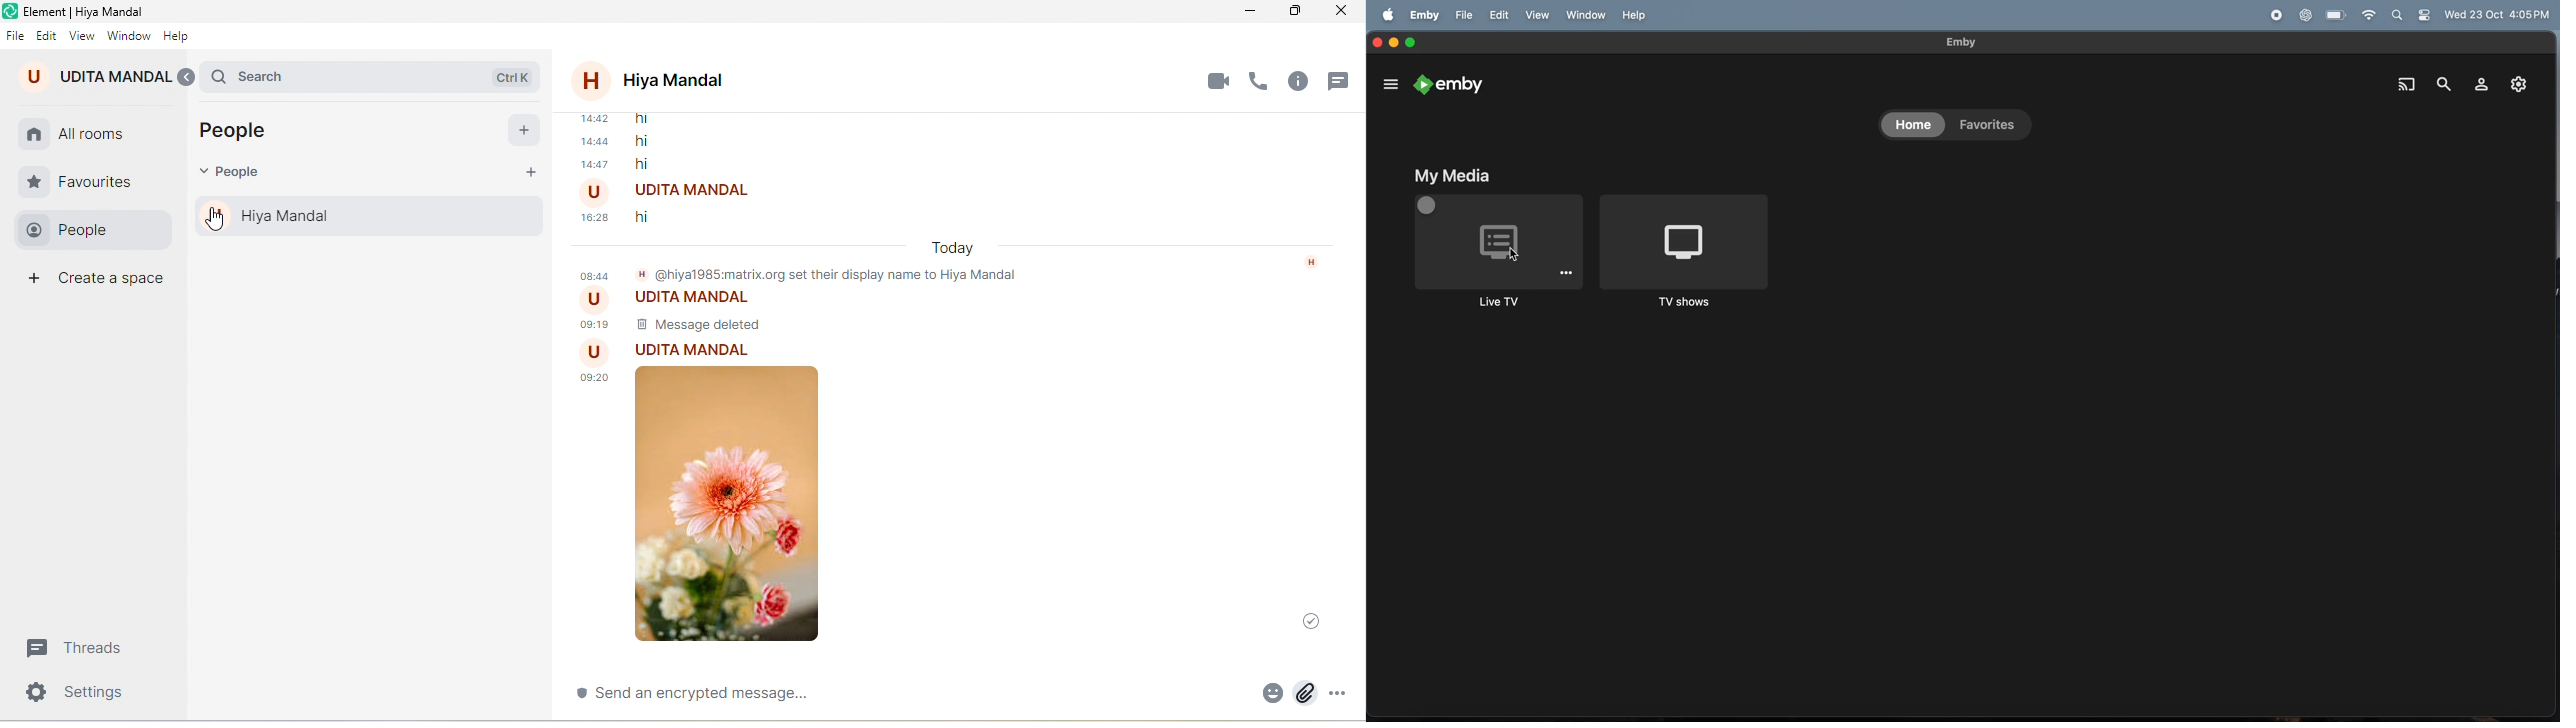 The width and height of the screenshot is (2576, 728). I want to click on file, so click(15, 31).